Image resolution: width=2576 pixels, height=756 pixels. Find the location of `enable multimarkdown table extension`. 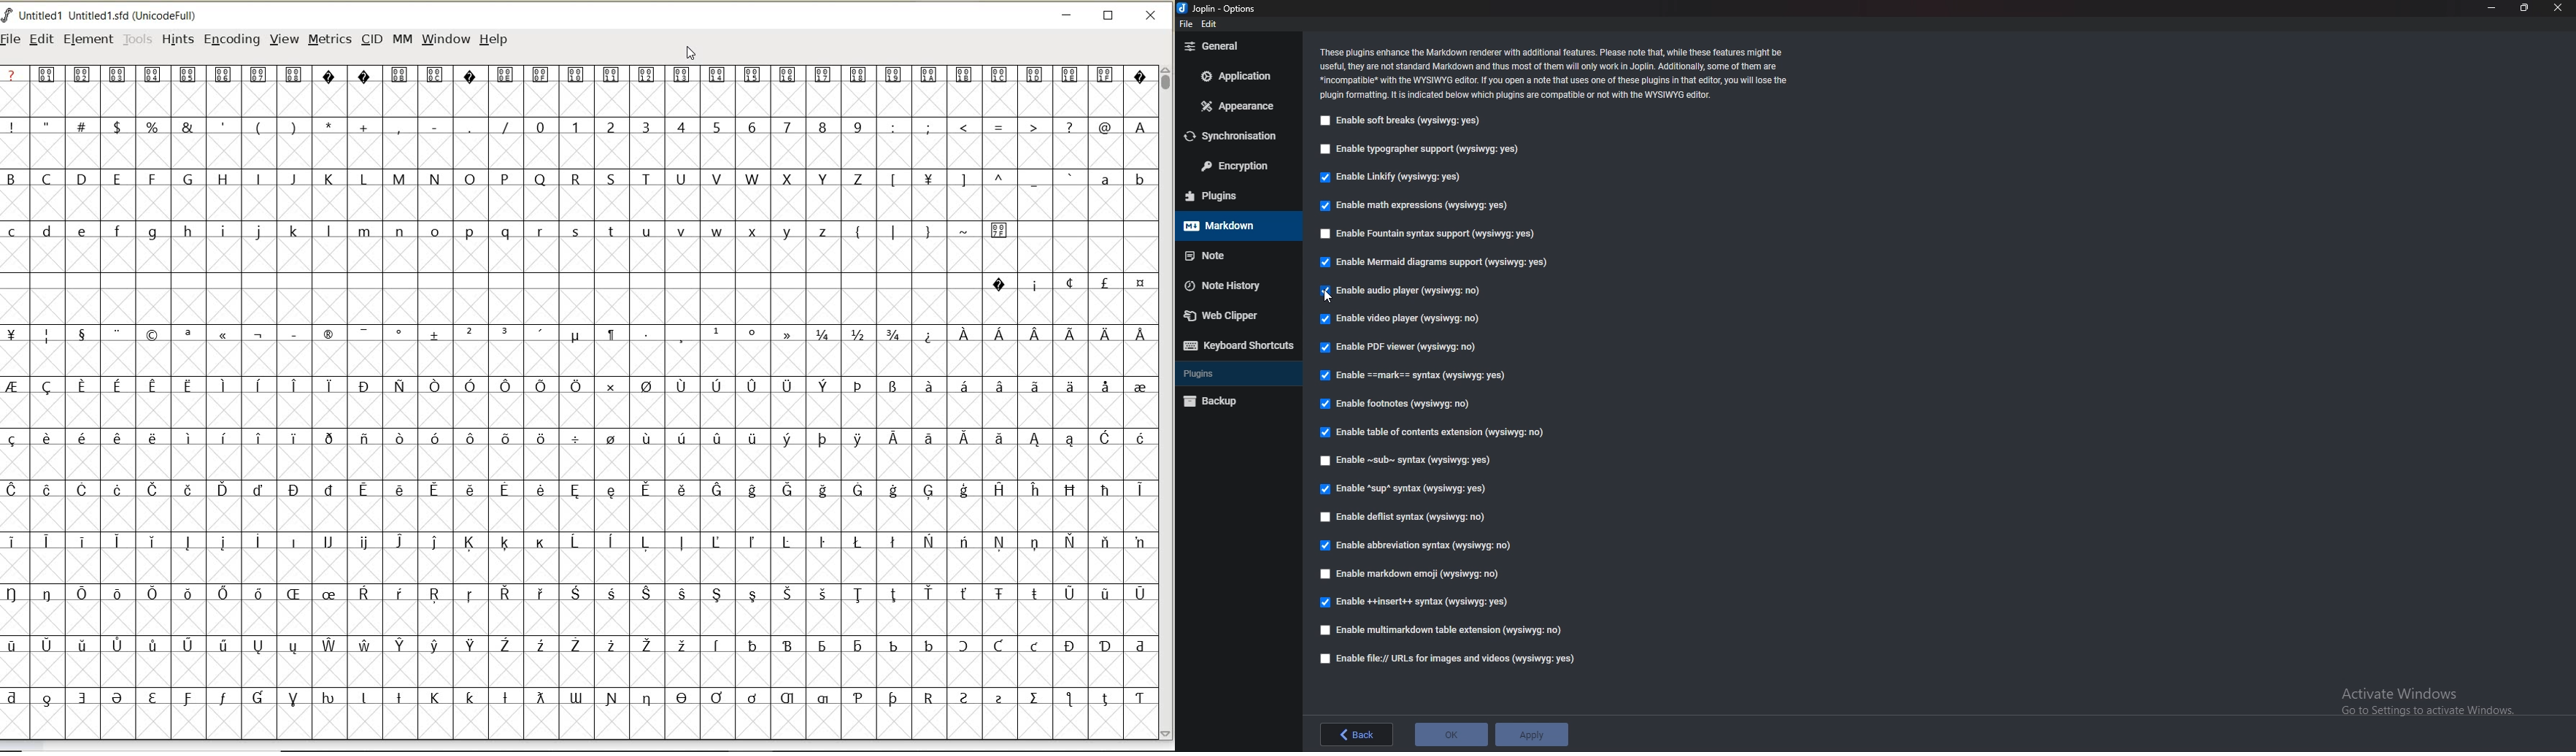

enable multimarkdown table extension is located at coordinates (1443, 629).